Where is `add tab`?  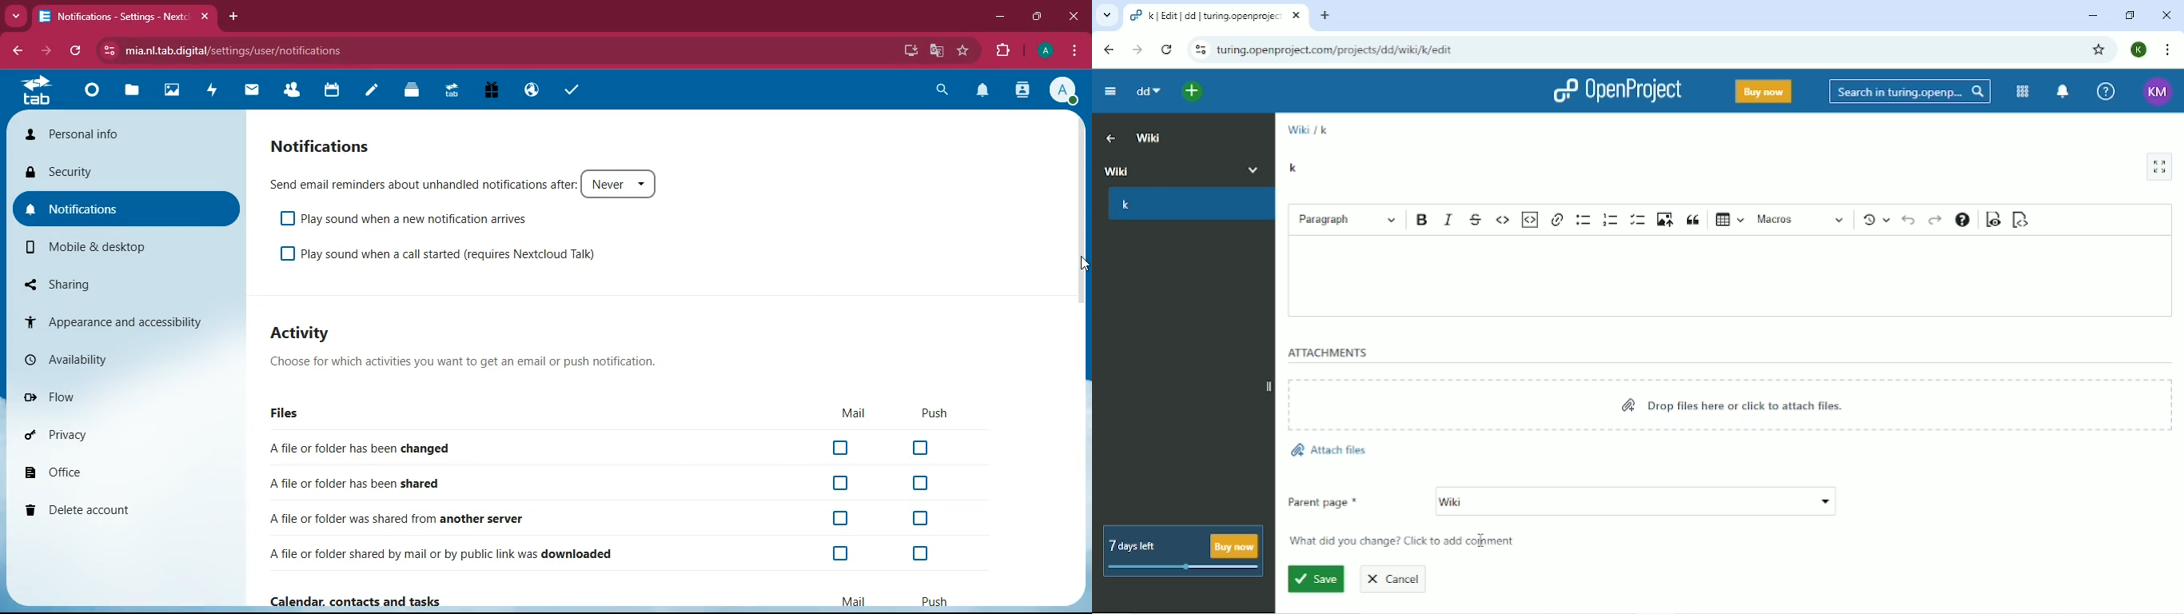 add tab is located at coordinates (233, 16).